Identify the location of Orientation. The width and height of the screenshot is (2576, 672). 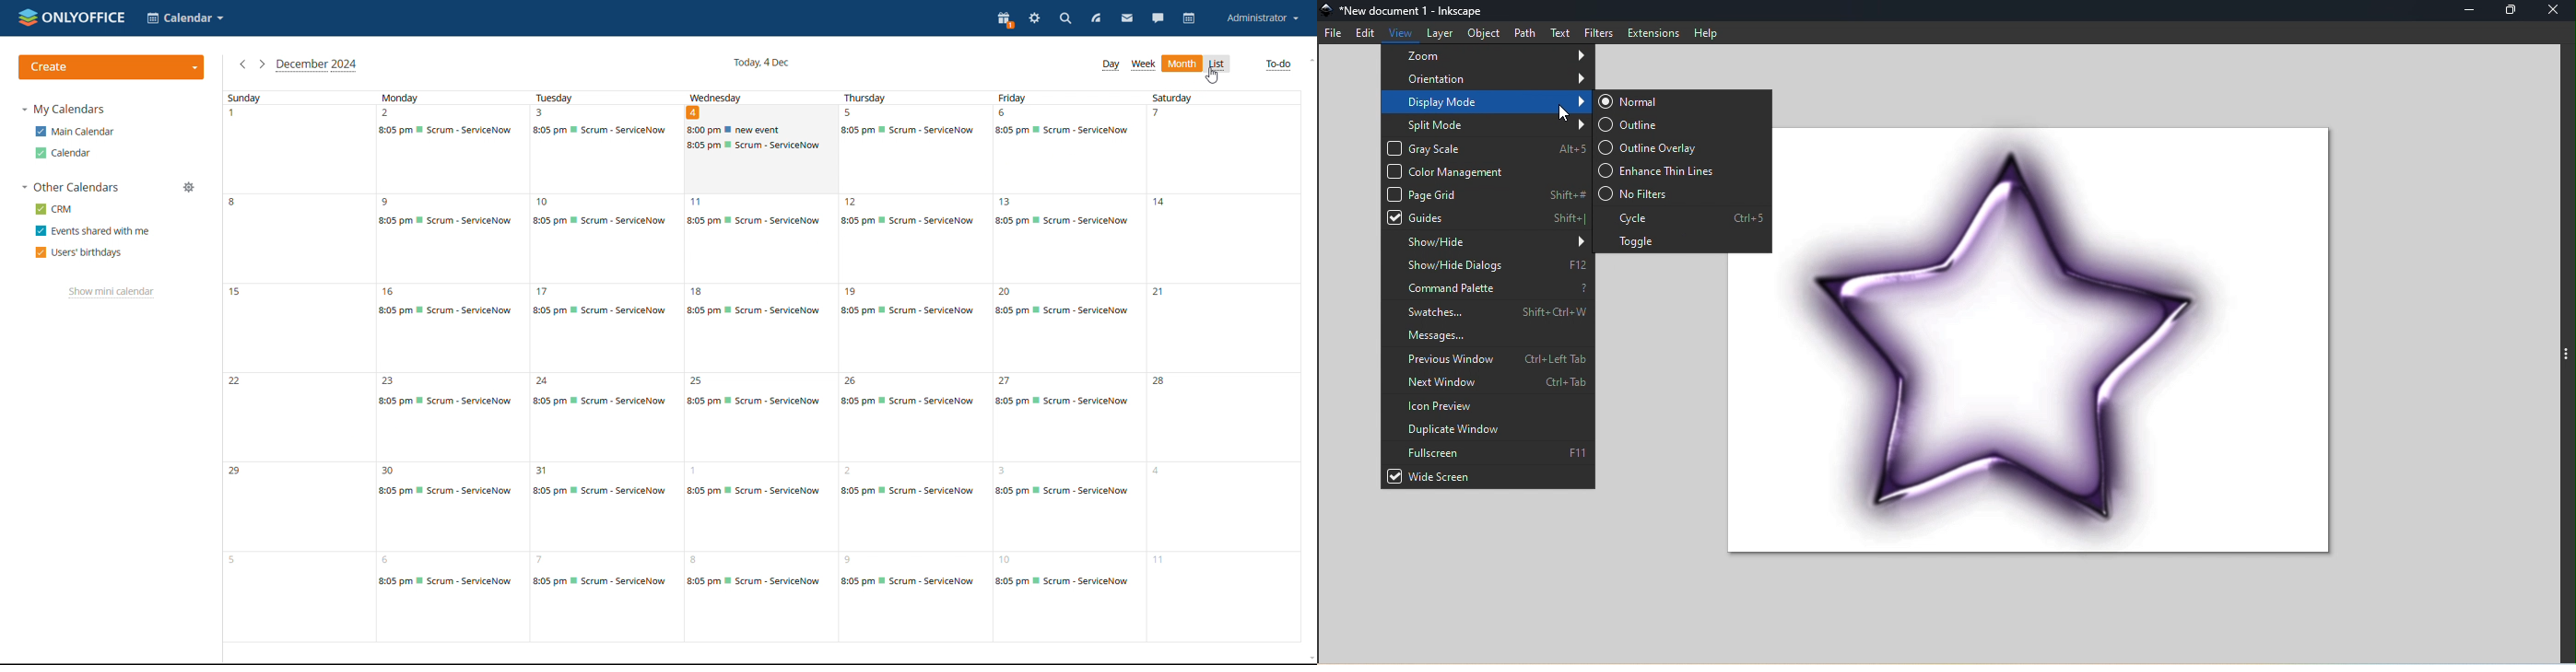
(1486, 80).